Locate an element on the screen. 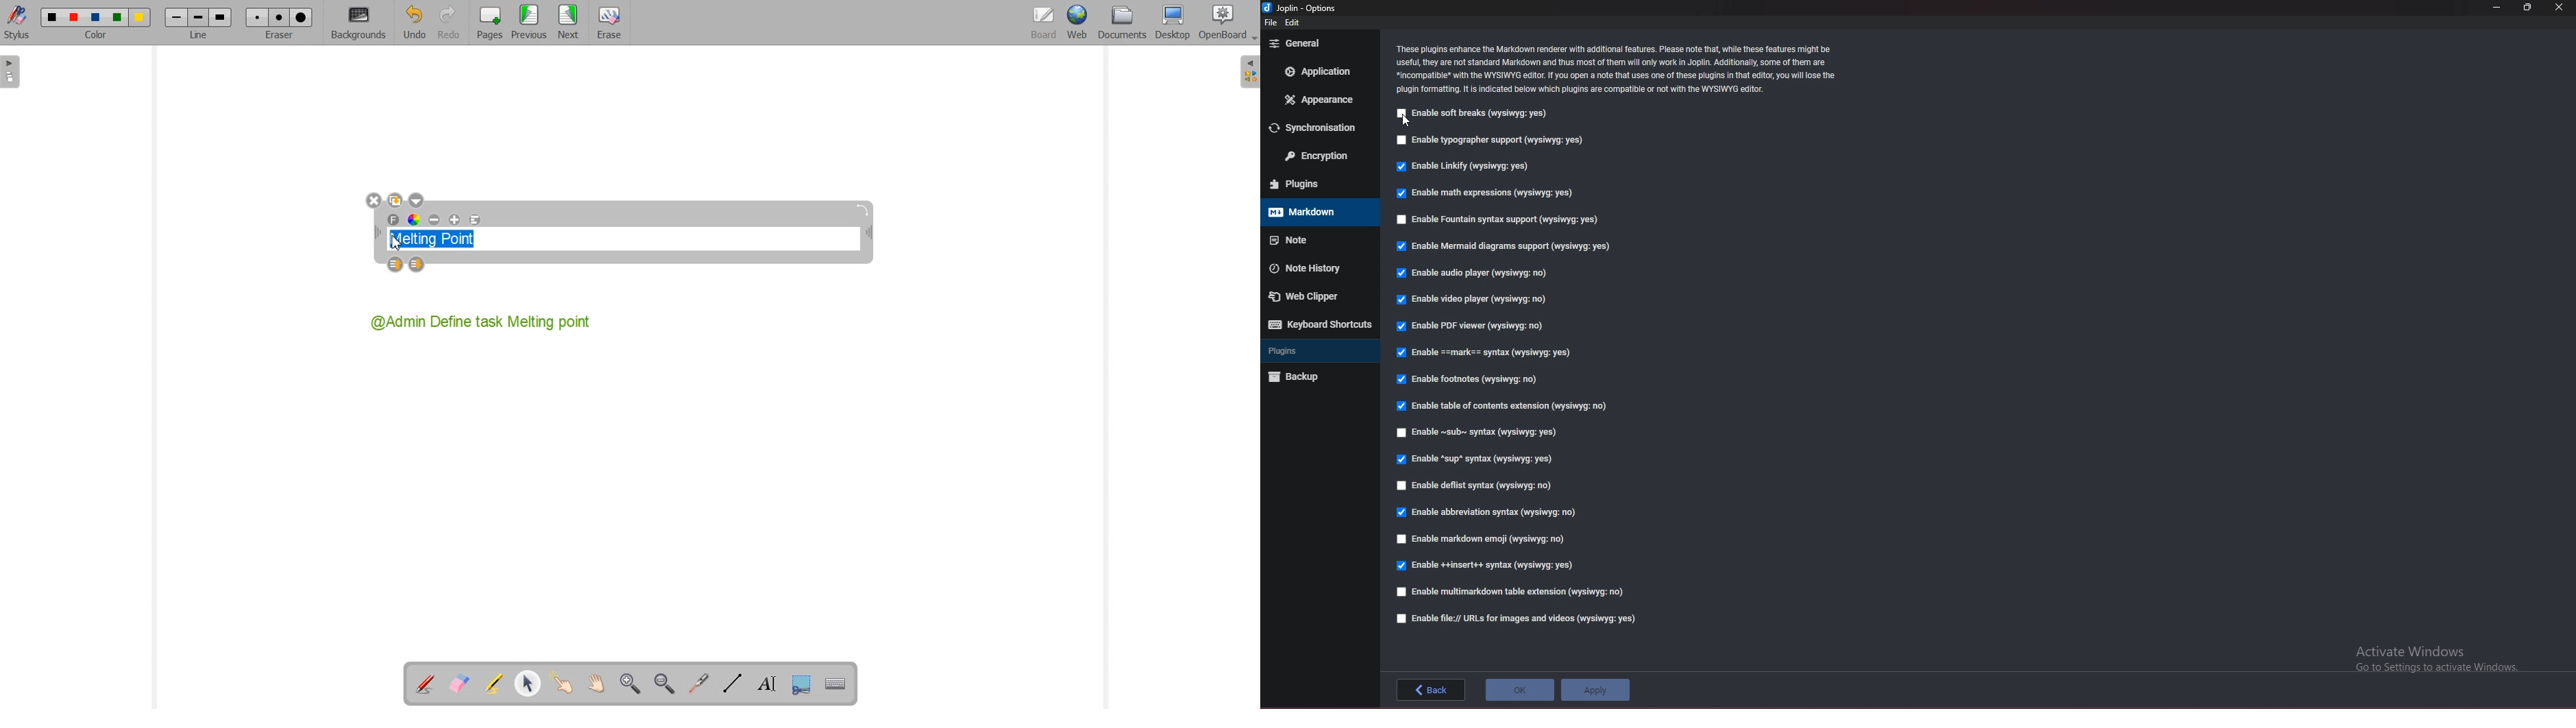  file is located at coordinates (1270, 23).